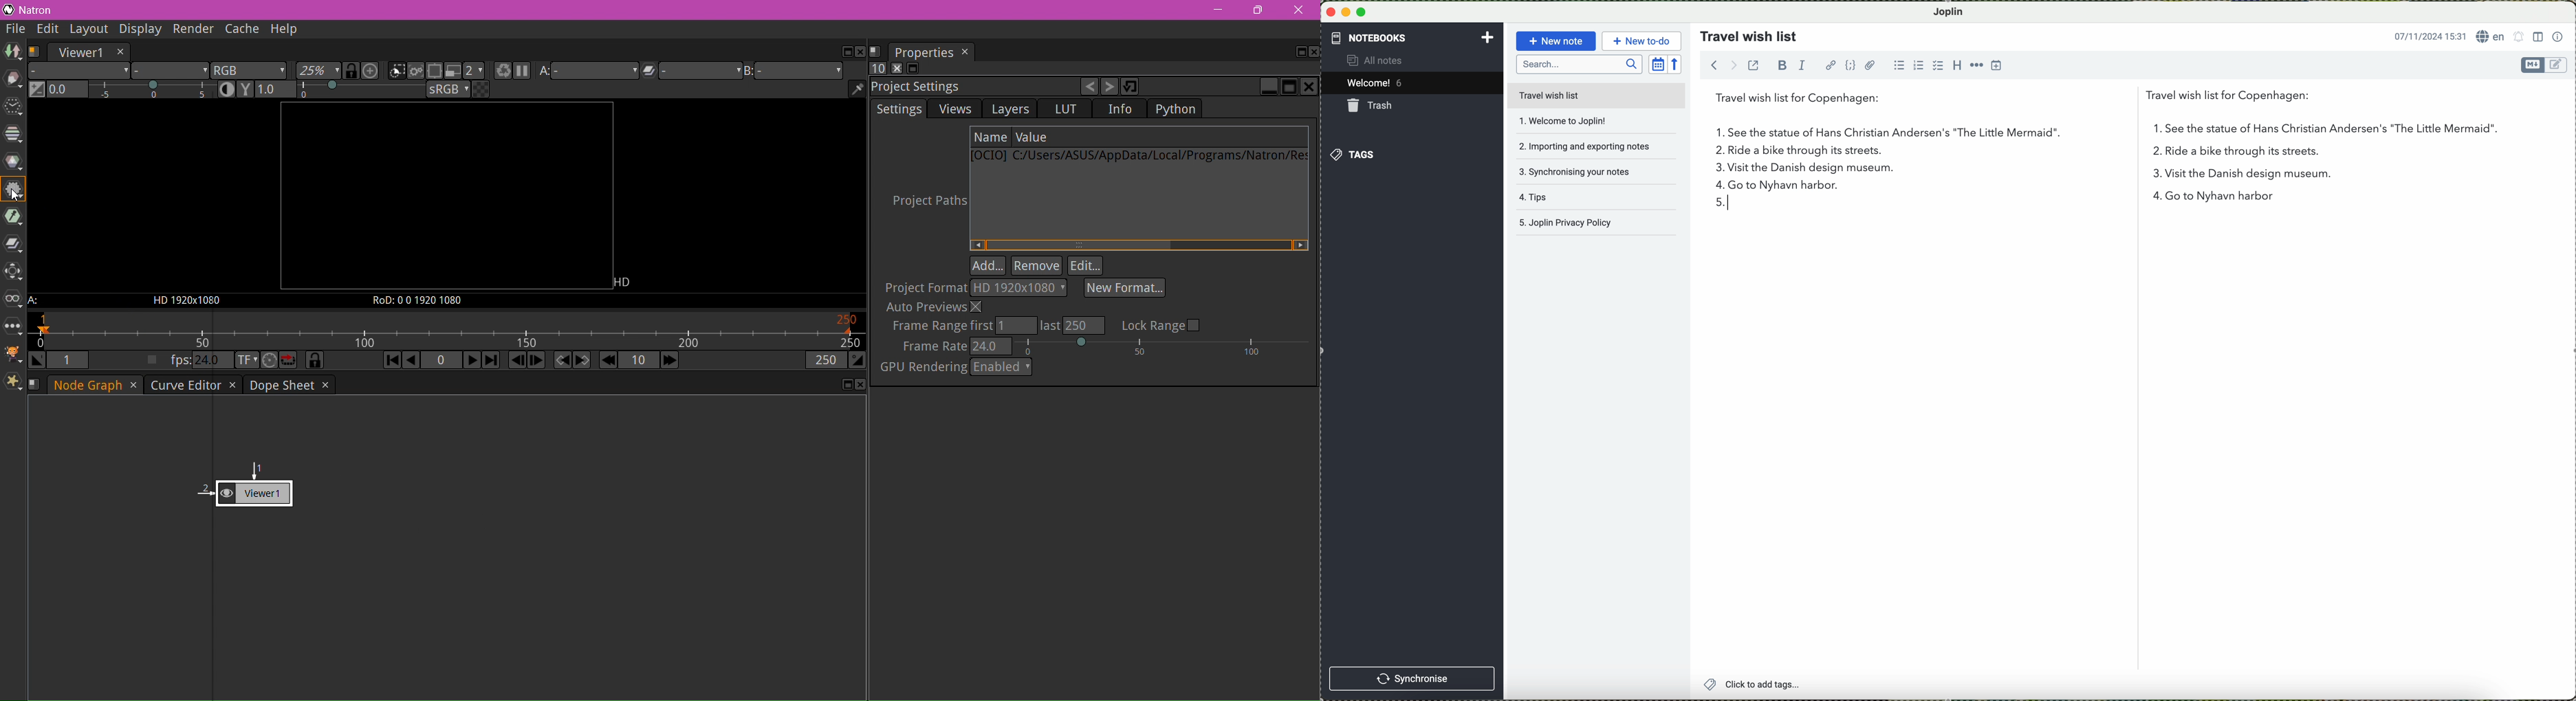 This screenshot has height=728, width=2576. What do you see at coordinates (1954, 11) in the screenshot?
I see `Joplin` at bounding box center [1954, 11].